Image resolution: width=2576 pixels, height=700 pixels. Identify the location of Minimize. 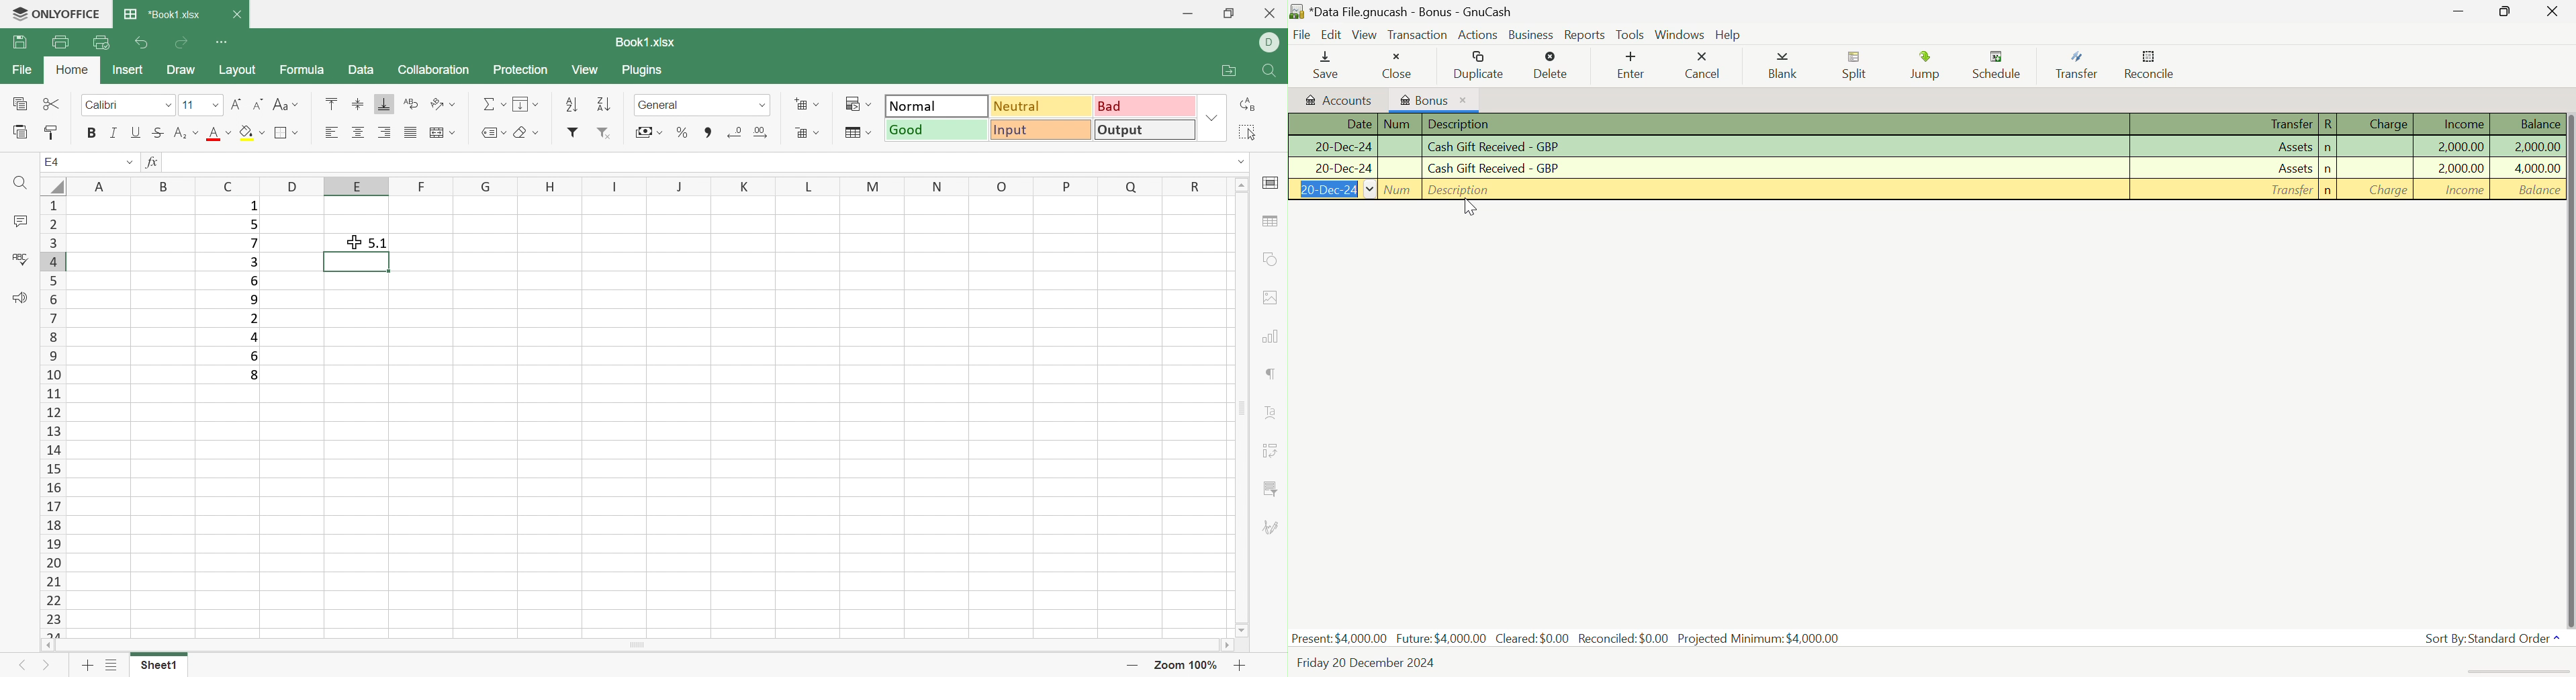
(2510, 11).